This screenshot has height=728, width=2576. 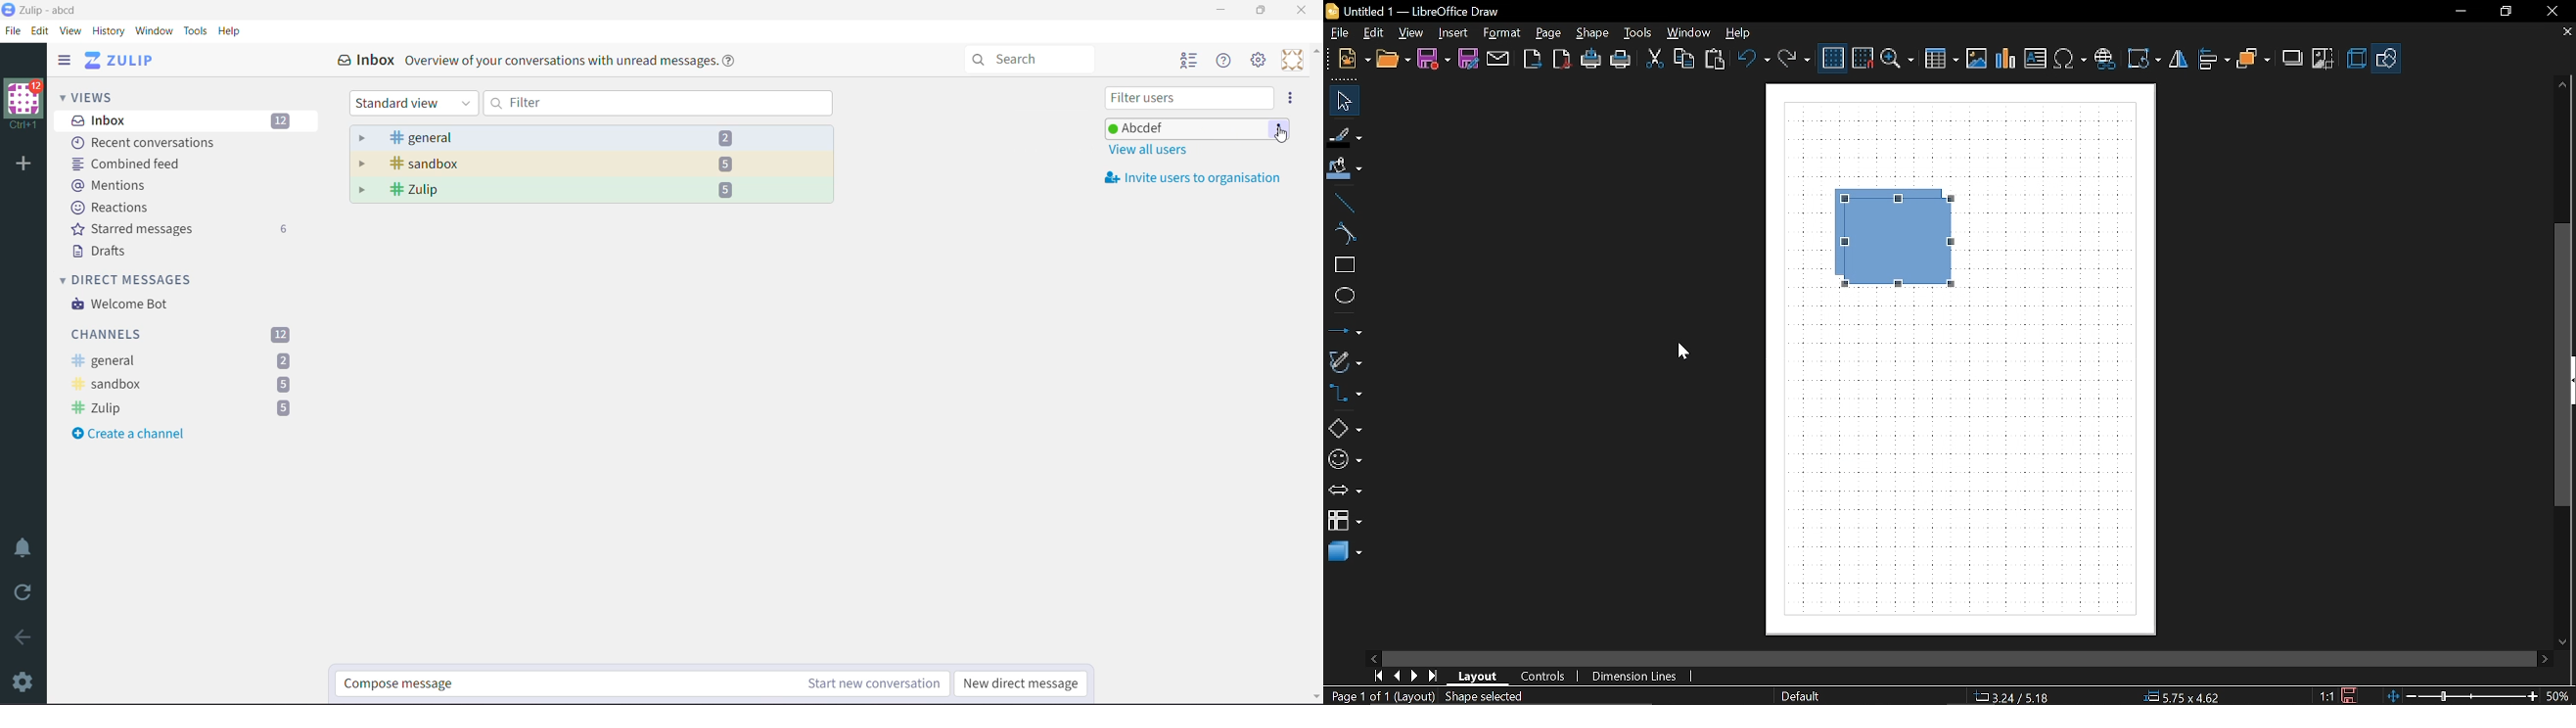 I want to click on Vertical Scroll Bar, so click(x=1315, y=374).